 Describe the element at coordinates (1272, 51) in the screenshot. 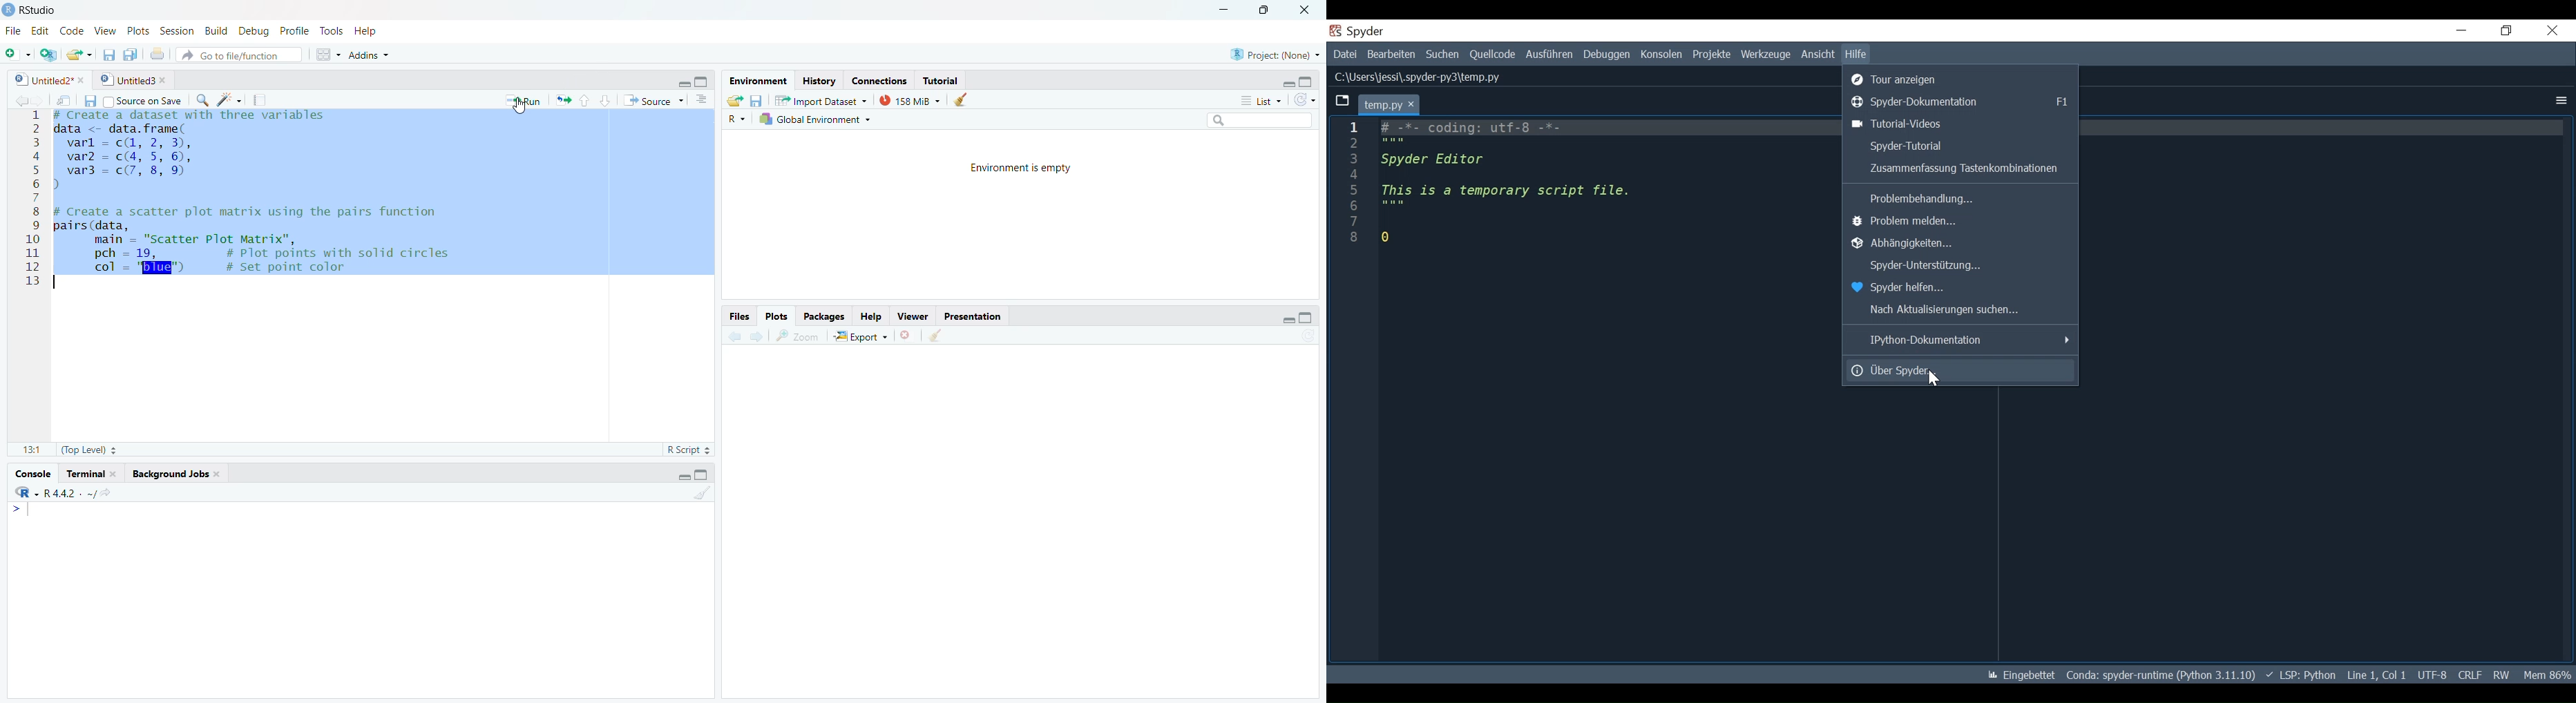

I see `@ Proiect: (None) ~` at that location.